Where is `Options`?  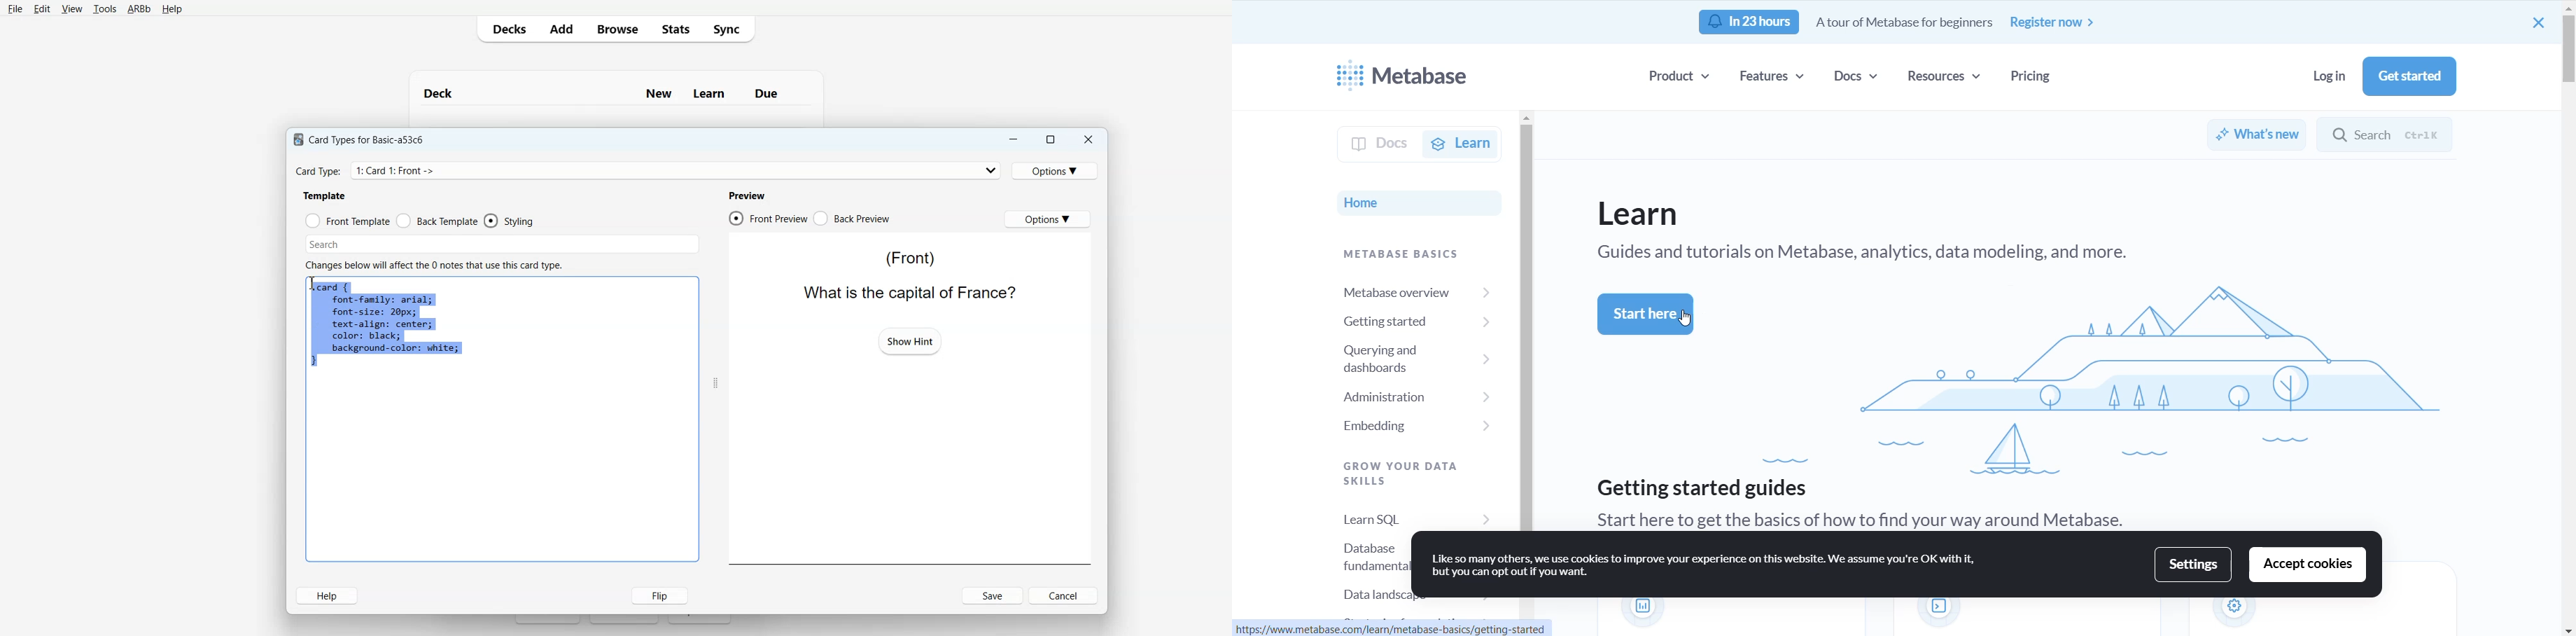 Options is located at coordinates (1057, 170).